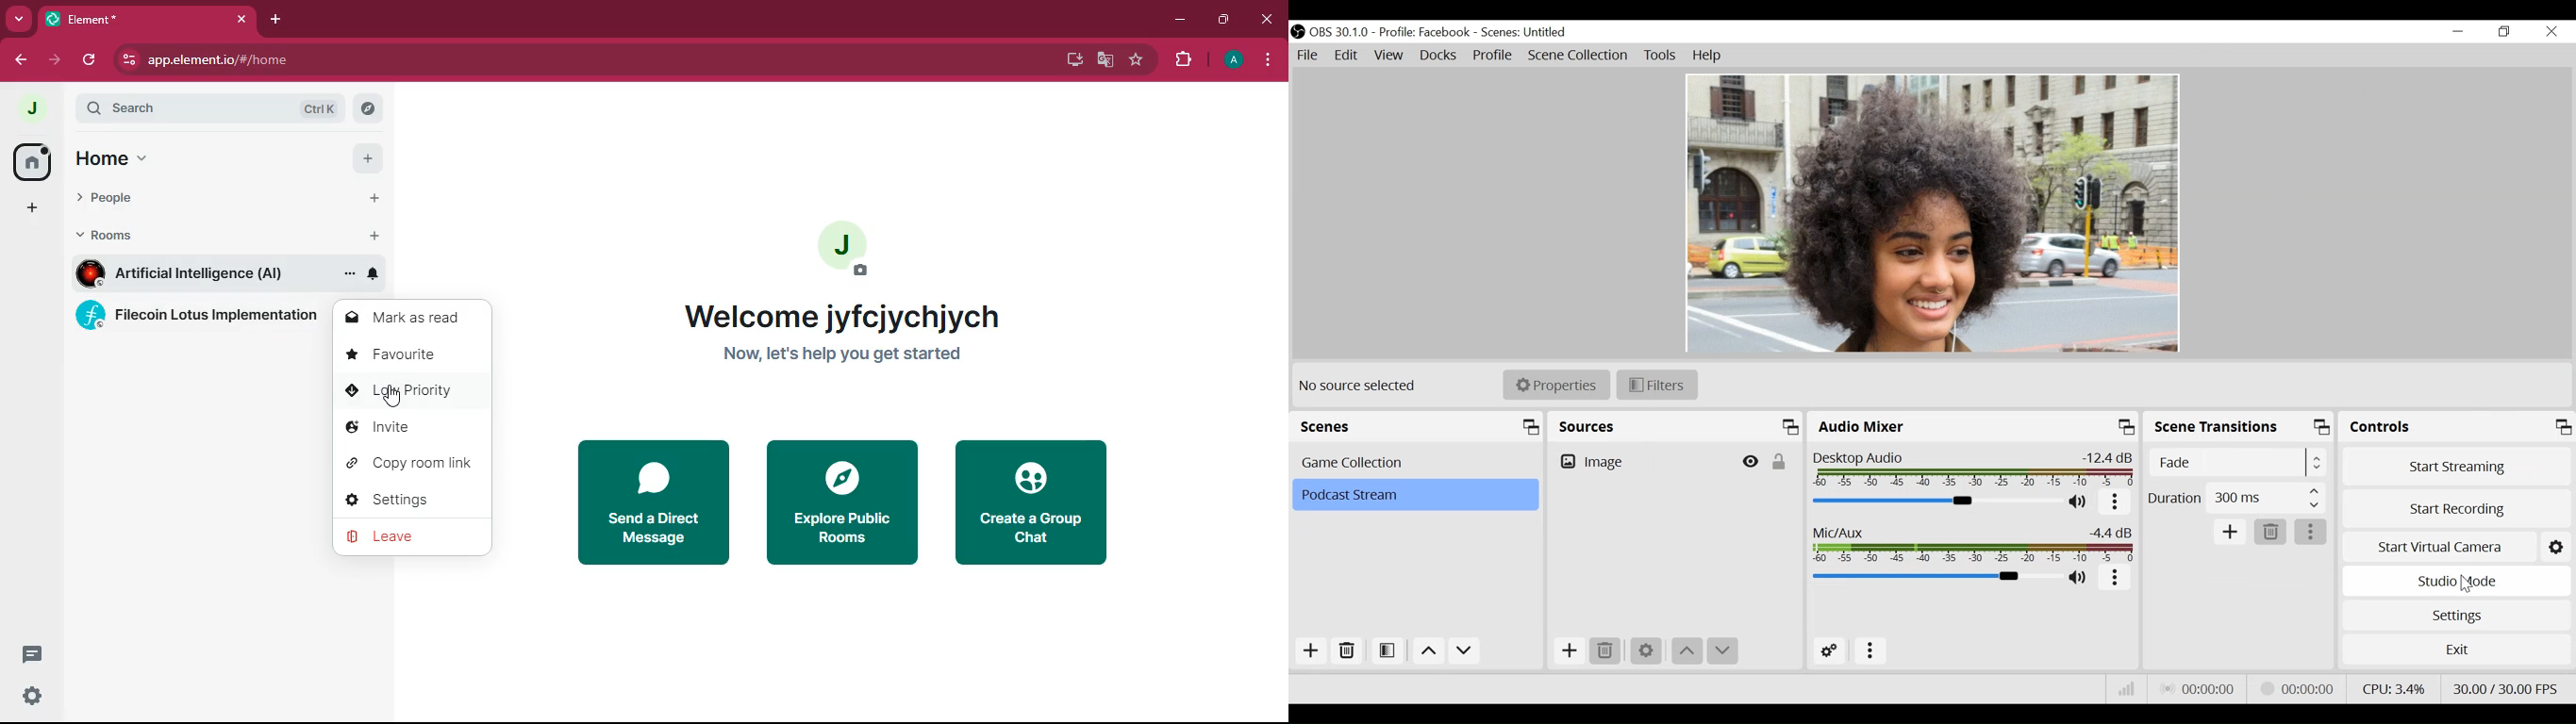 Image resolution: width=2576 pixels, height=728 pixels. I want to click on room options, so click(350, 276).